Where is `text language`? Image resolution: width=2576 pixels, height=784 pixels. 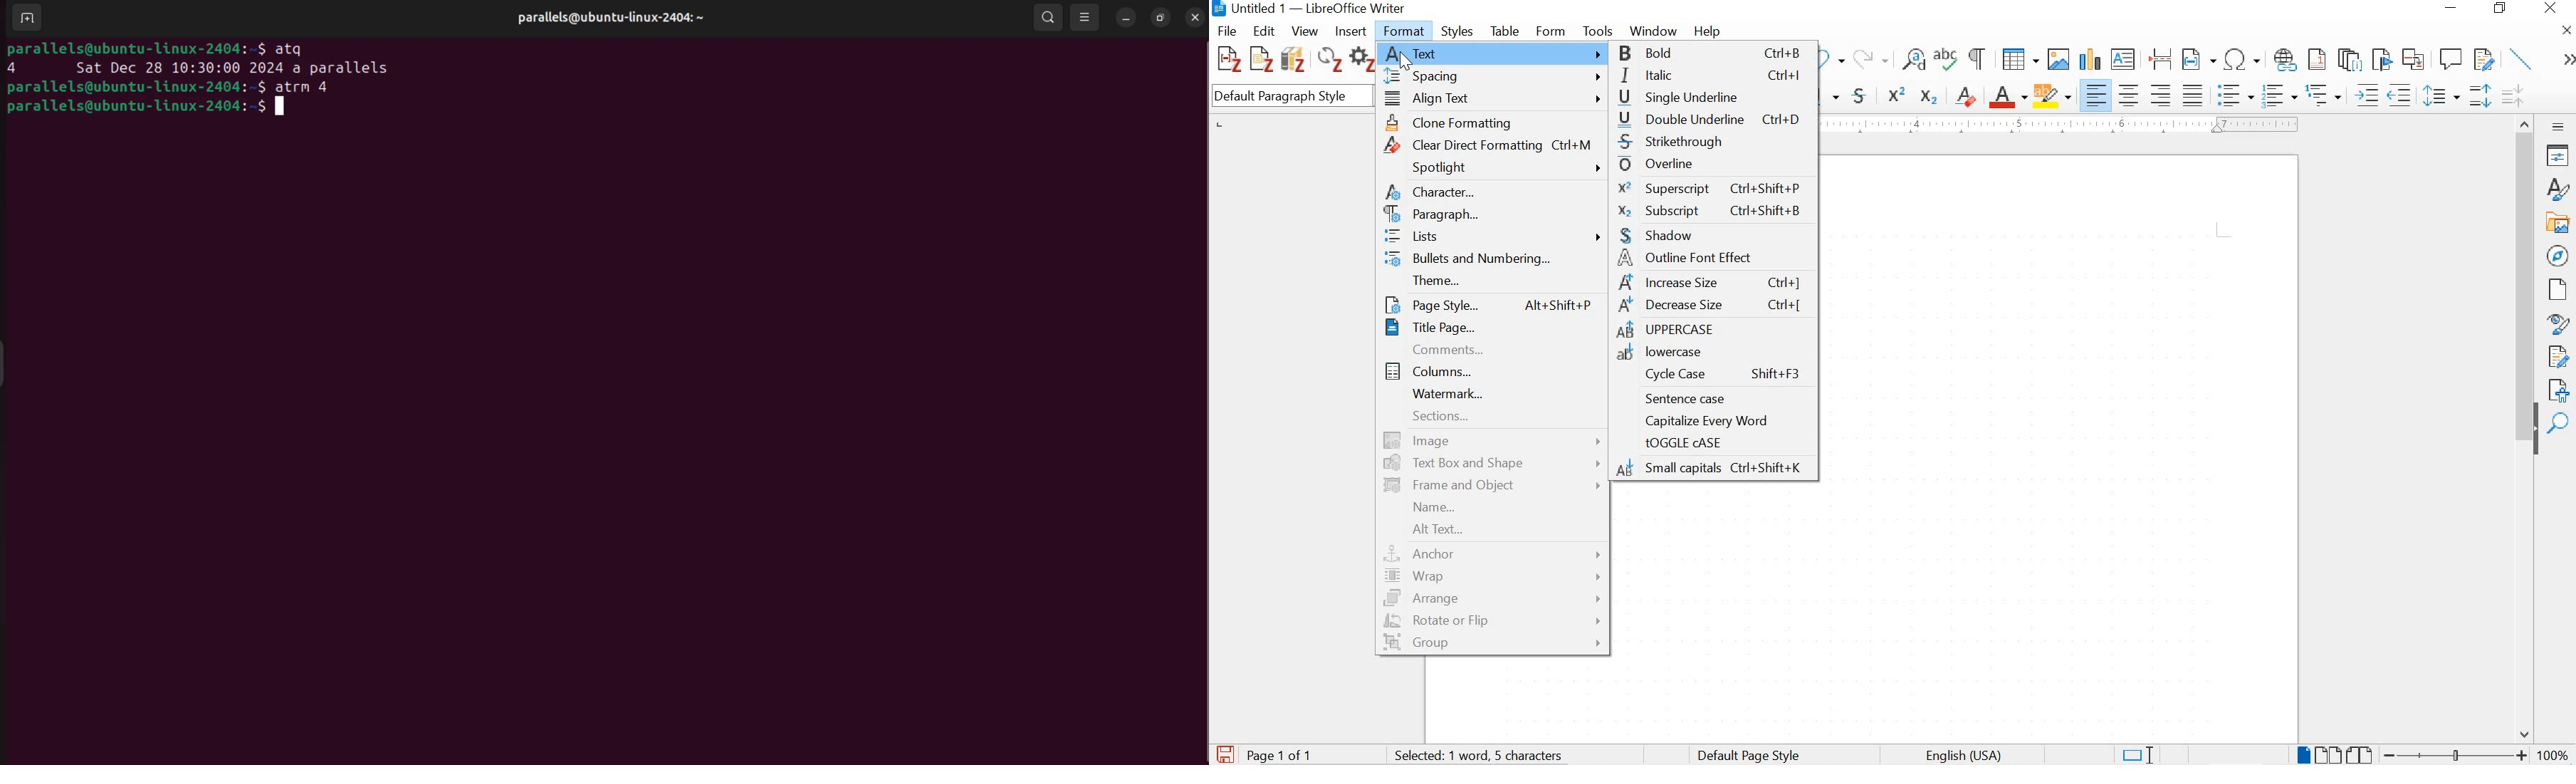 text language is located at coordinates (1962, 756).